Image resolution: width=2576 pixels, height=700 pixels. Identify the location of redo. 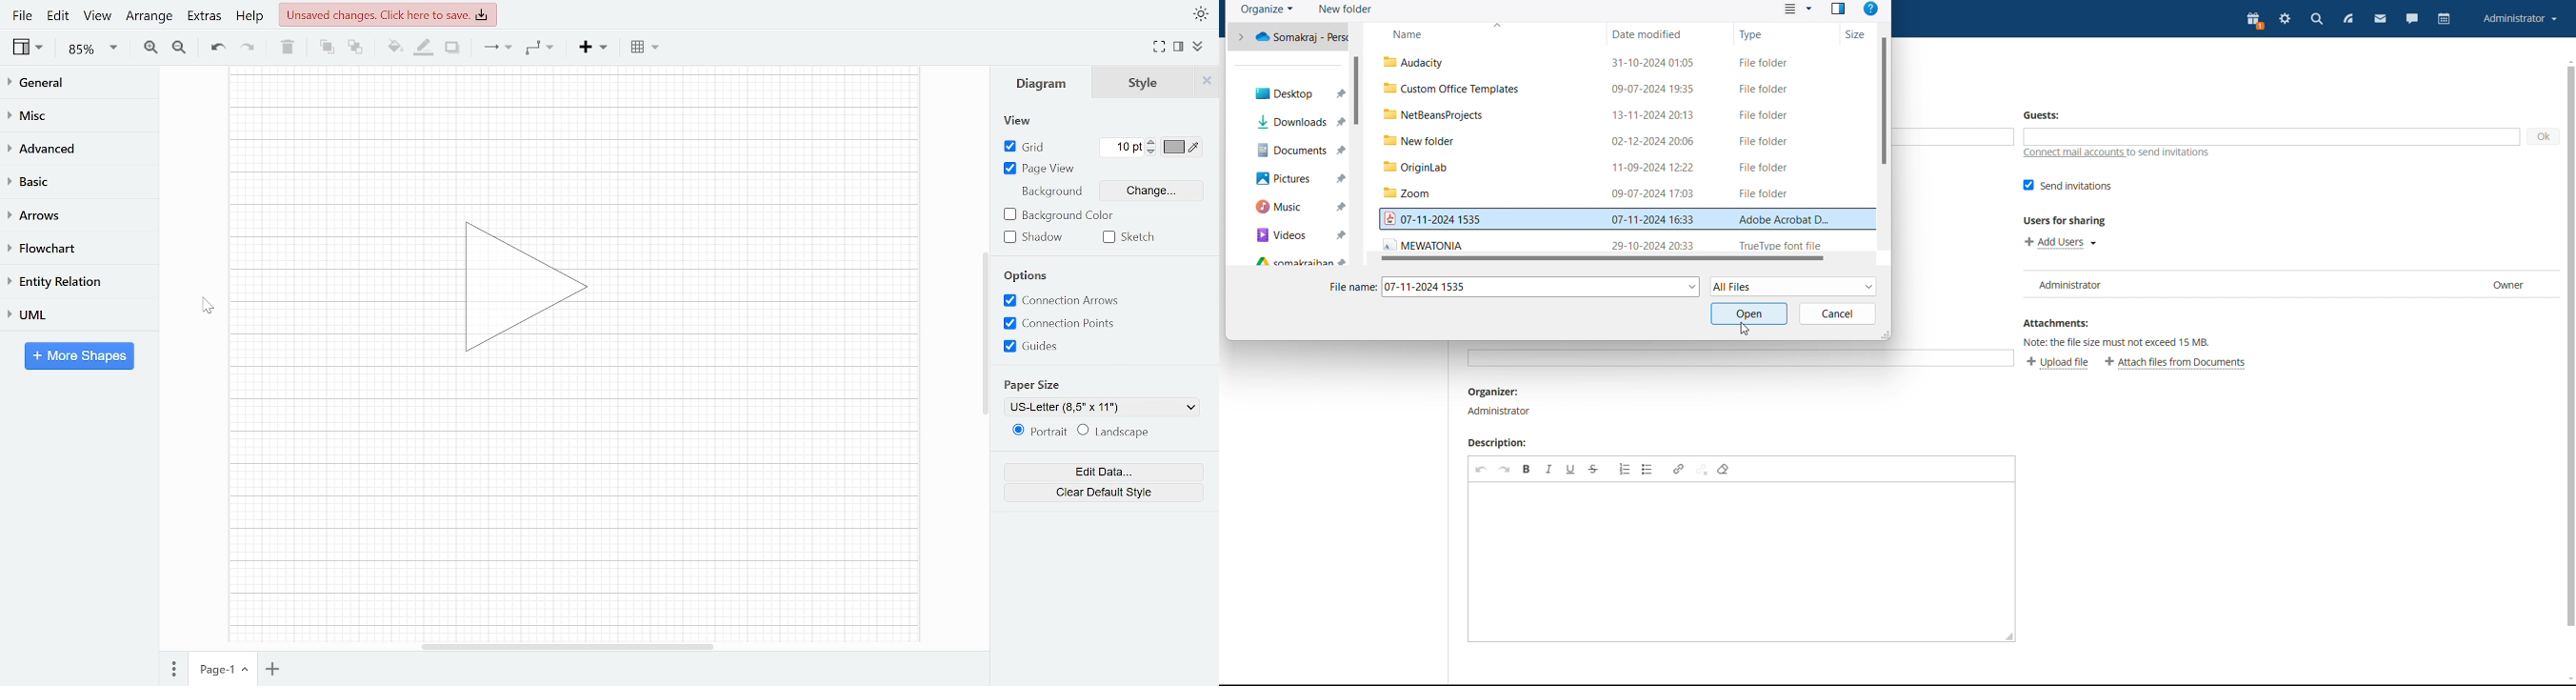
(1505, 469).